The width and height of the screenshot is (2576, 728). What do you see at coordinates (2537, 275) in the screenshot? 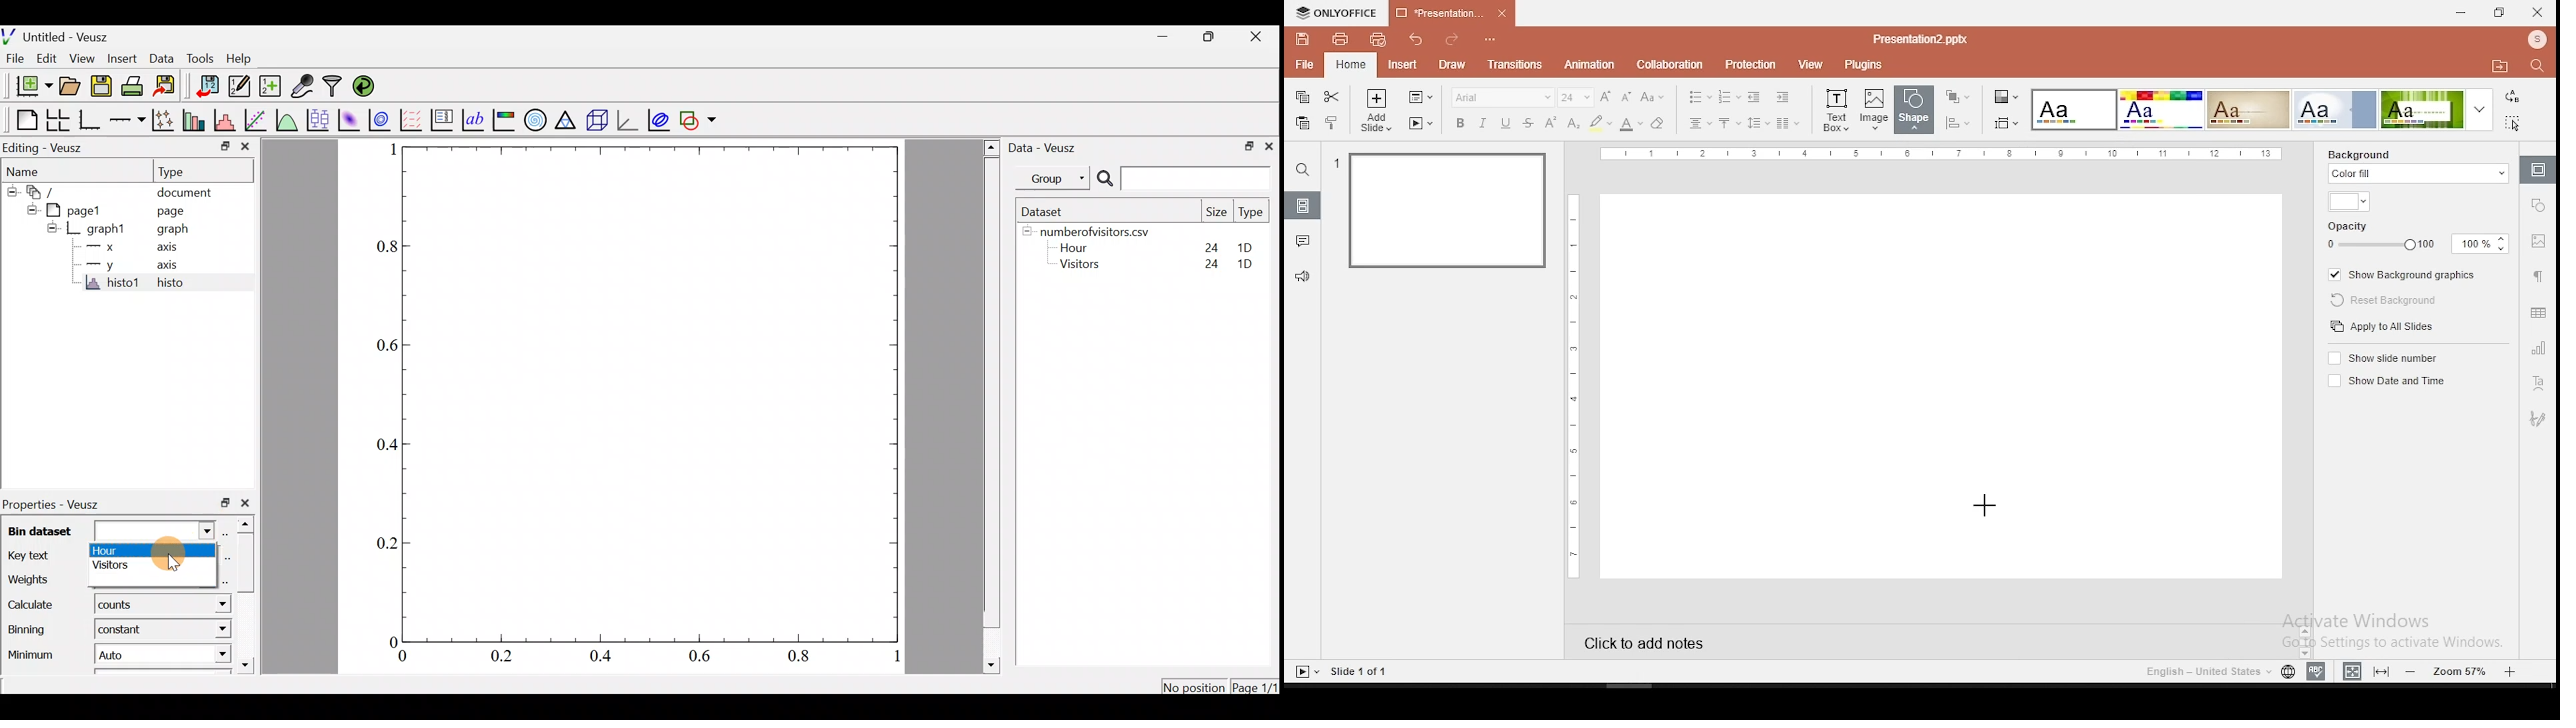
I see `paragraph settings` at bounding box center [2537, 275].